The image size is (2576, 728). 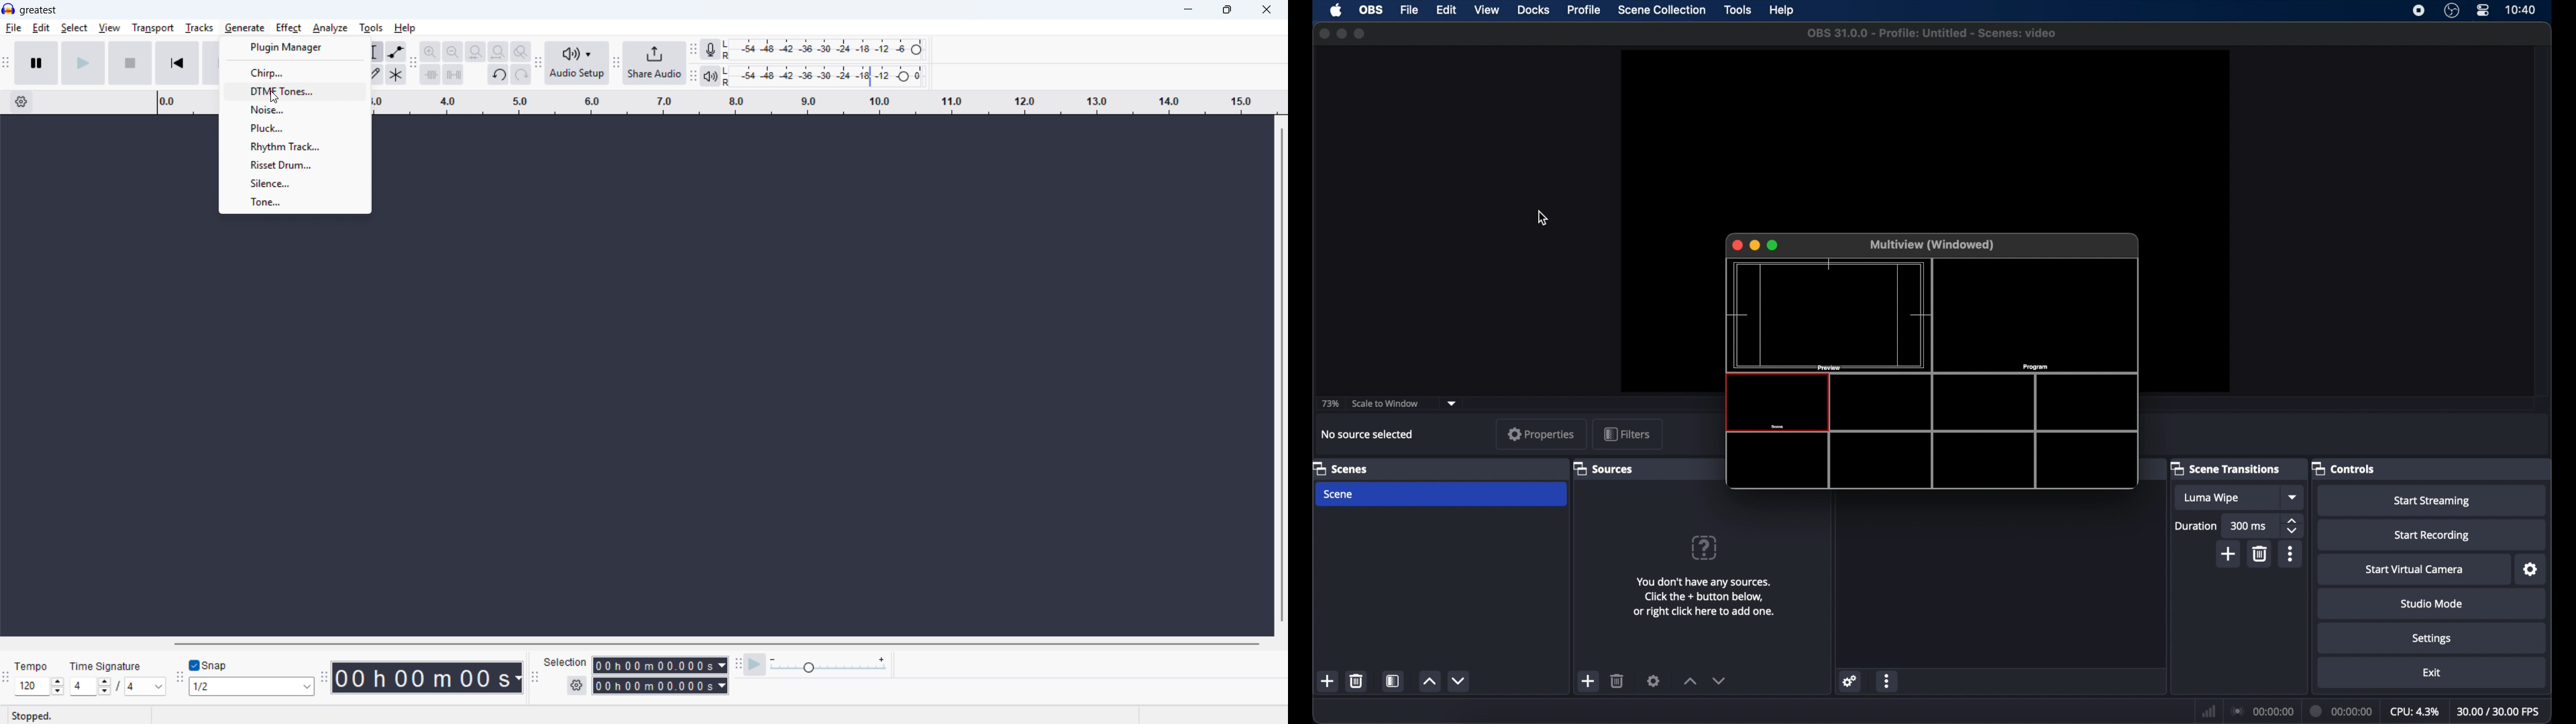 What do you see at coordinates (521, 76) in the screenshot?
I see `redo` at bounding box center [521, 76].